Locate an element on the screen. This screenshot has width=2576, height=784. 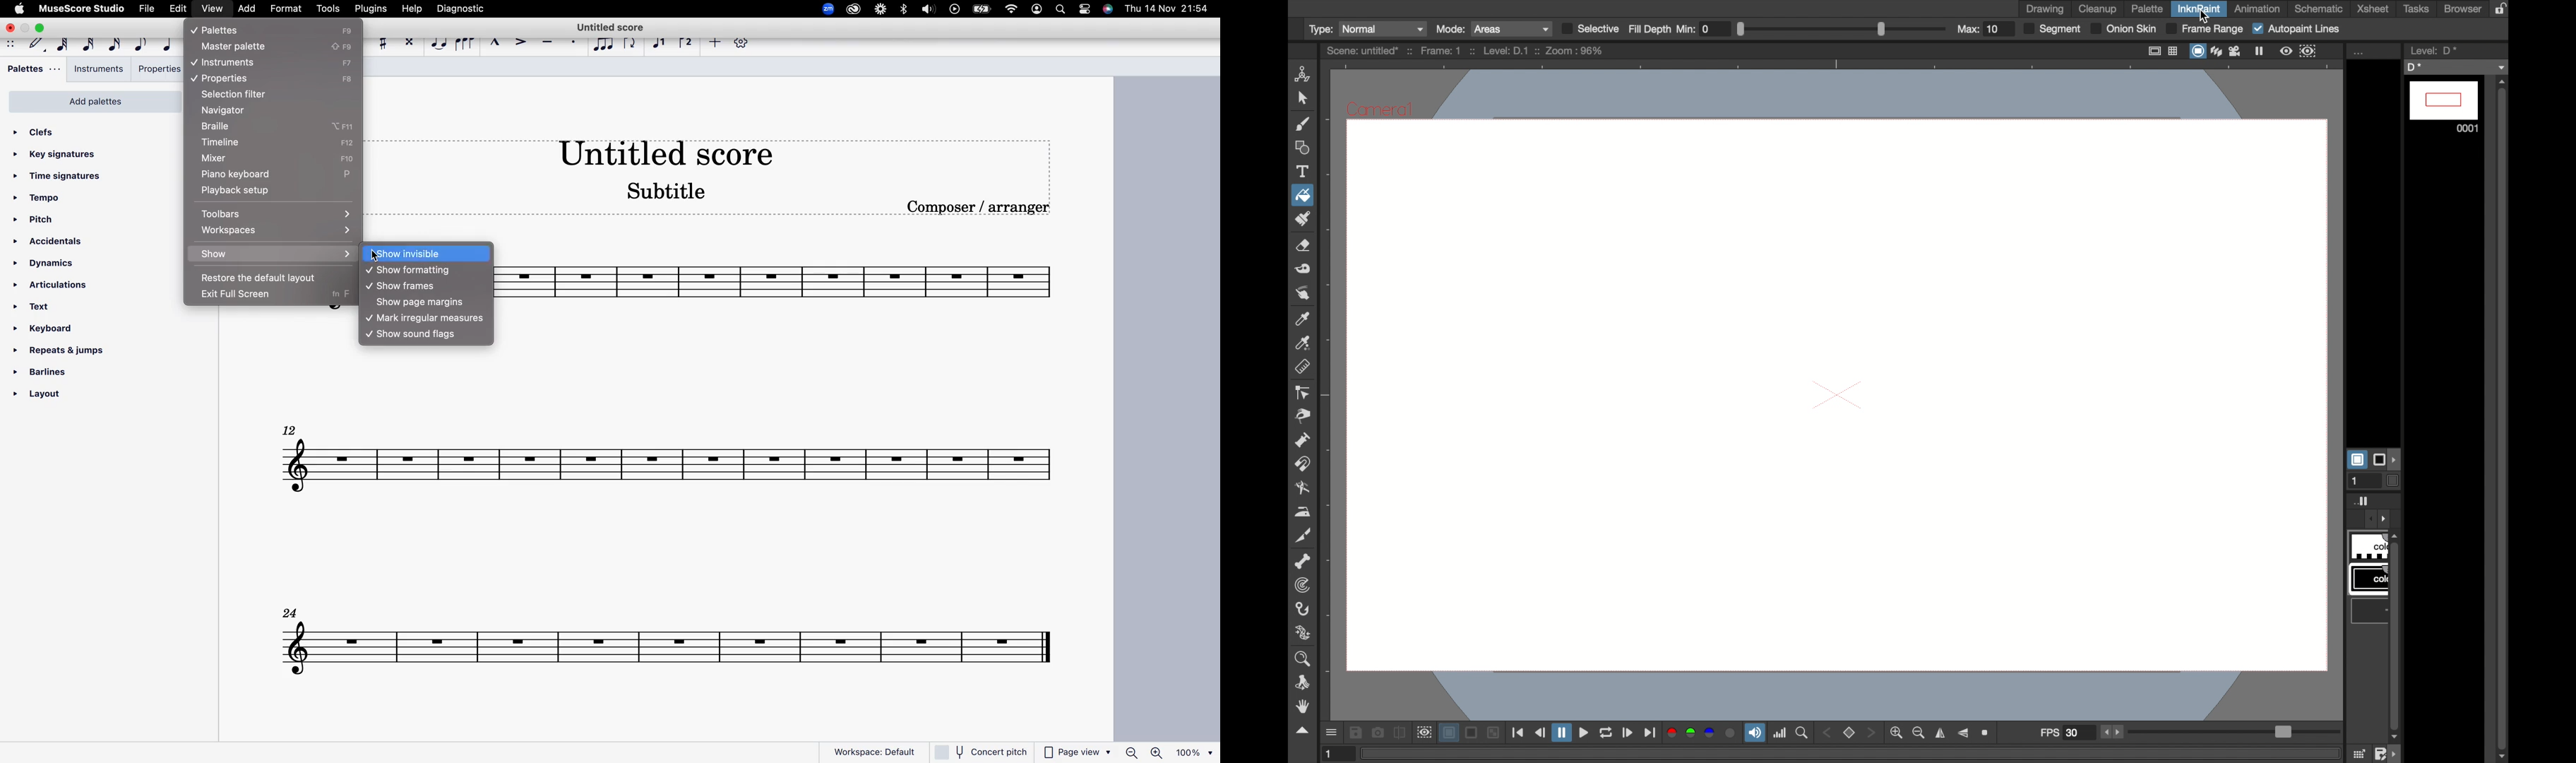
green is located at coordinates (1690, 733).